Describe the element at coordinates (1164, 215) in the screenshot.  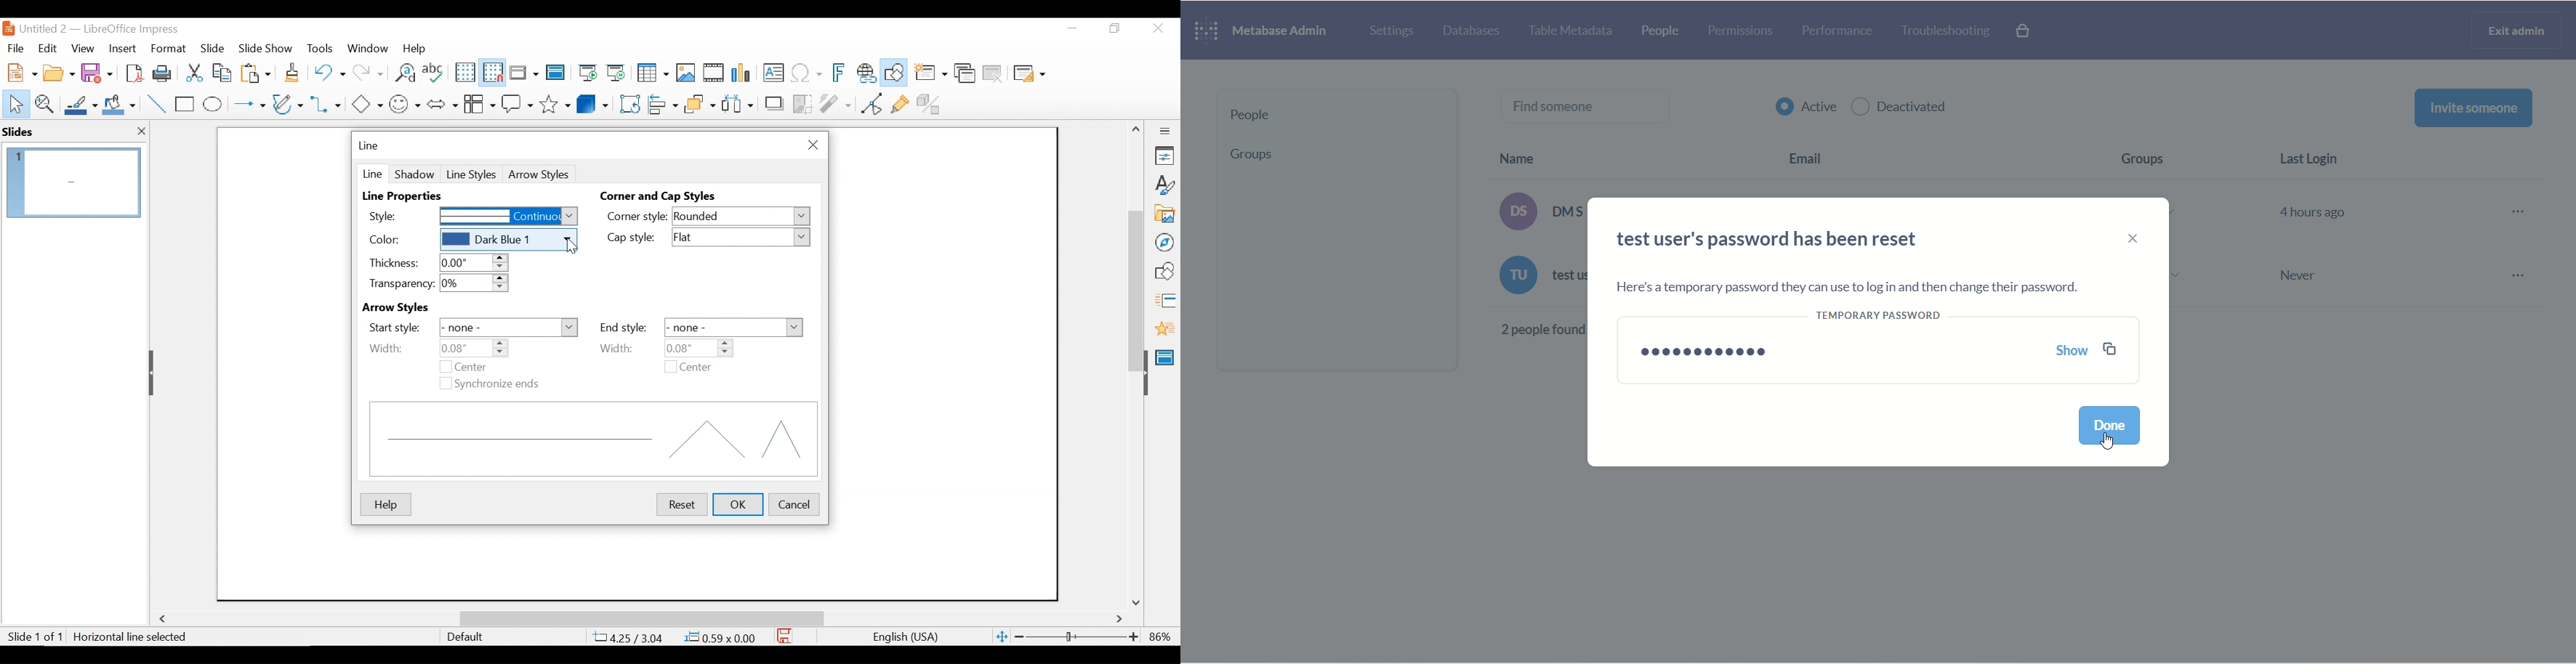
I see `Galler` at that location.